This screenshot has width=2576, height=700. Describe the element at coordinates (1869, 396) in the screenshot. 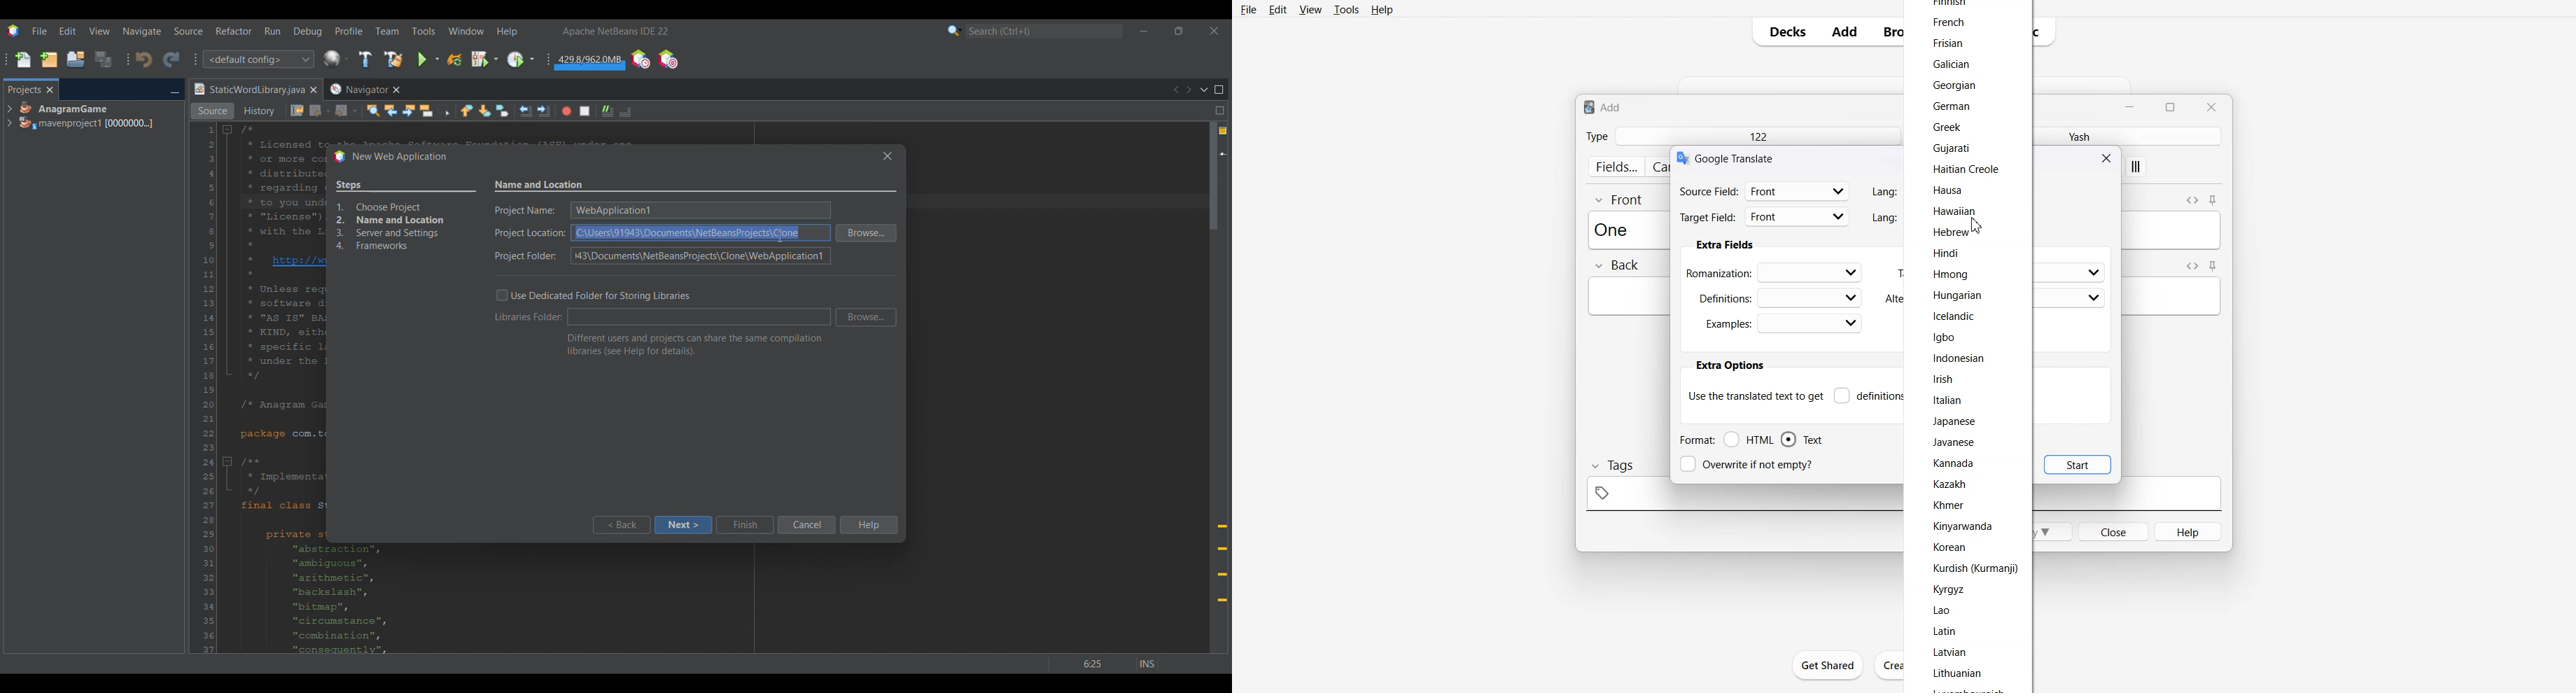

I see `Definitions` at that location.